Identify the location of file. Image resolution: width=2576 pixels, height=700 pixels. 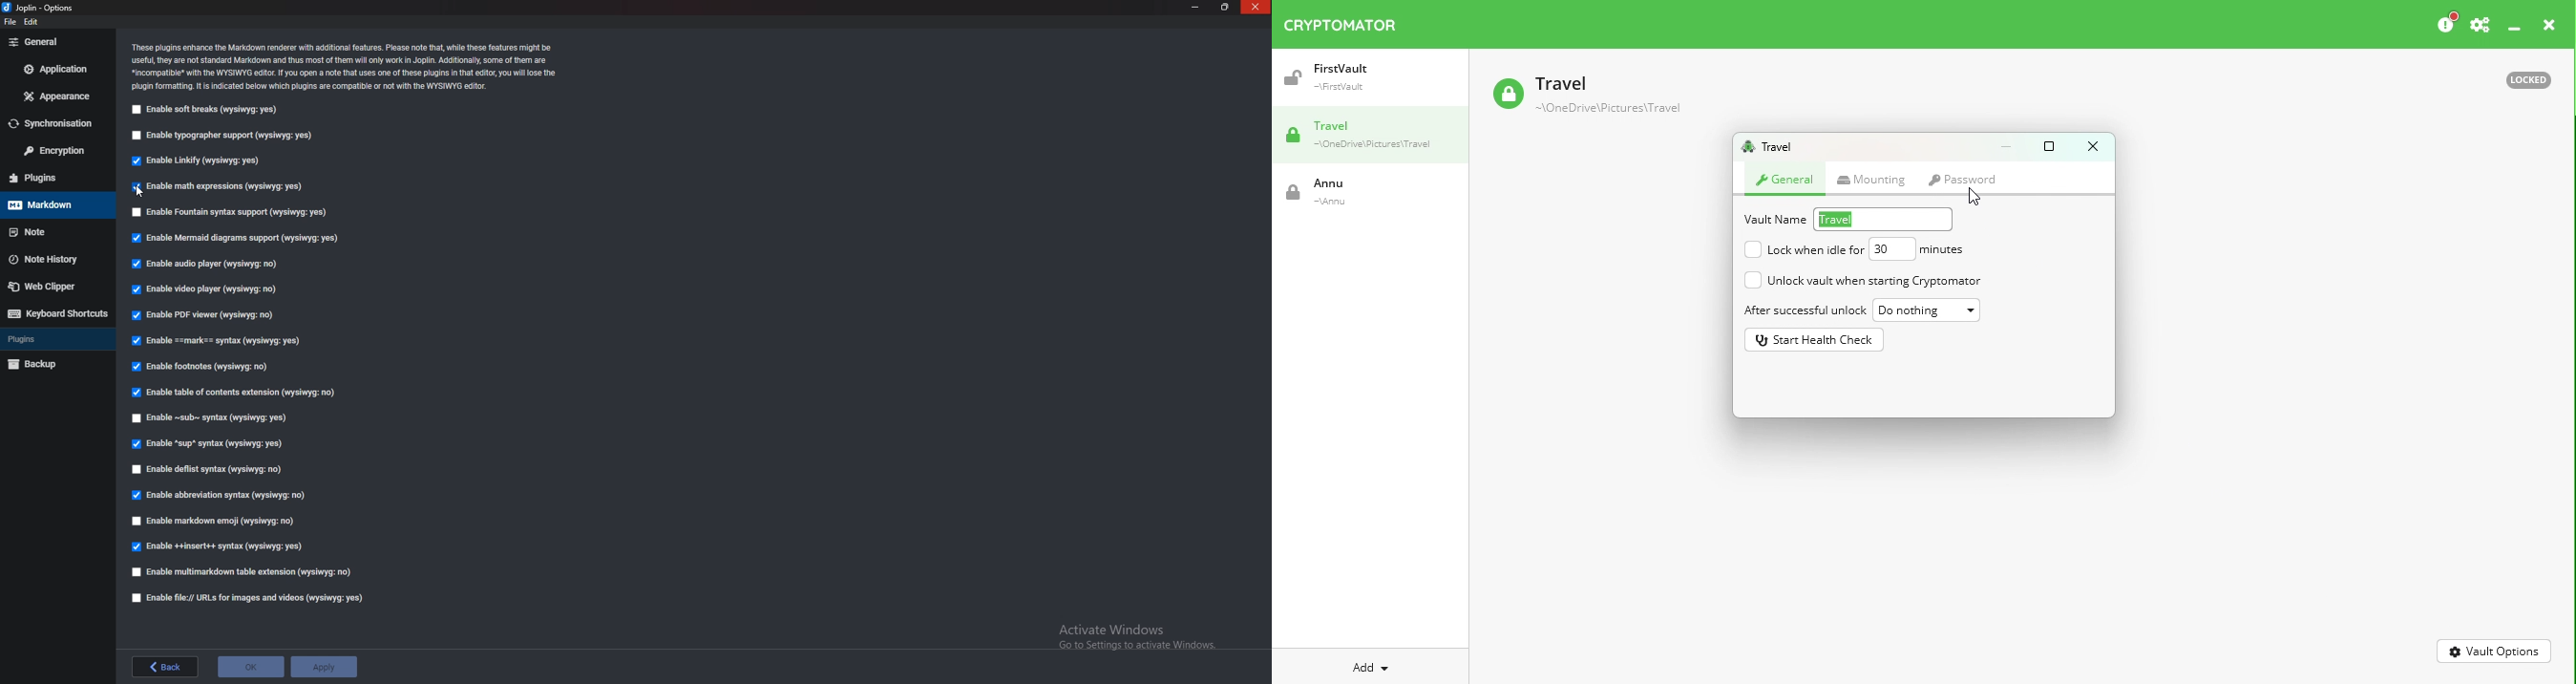
(9, 25).